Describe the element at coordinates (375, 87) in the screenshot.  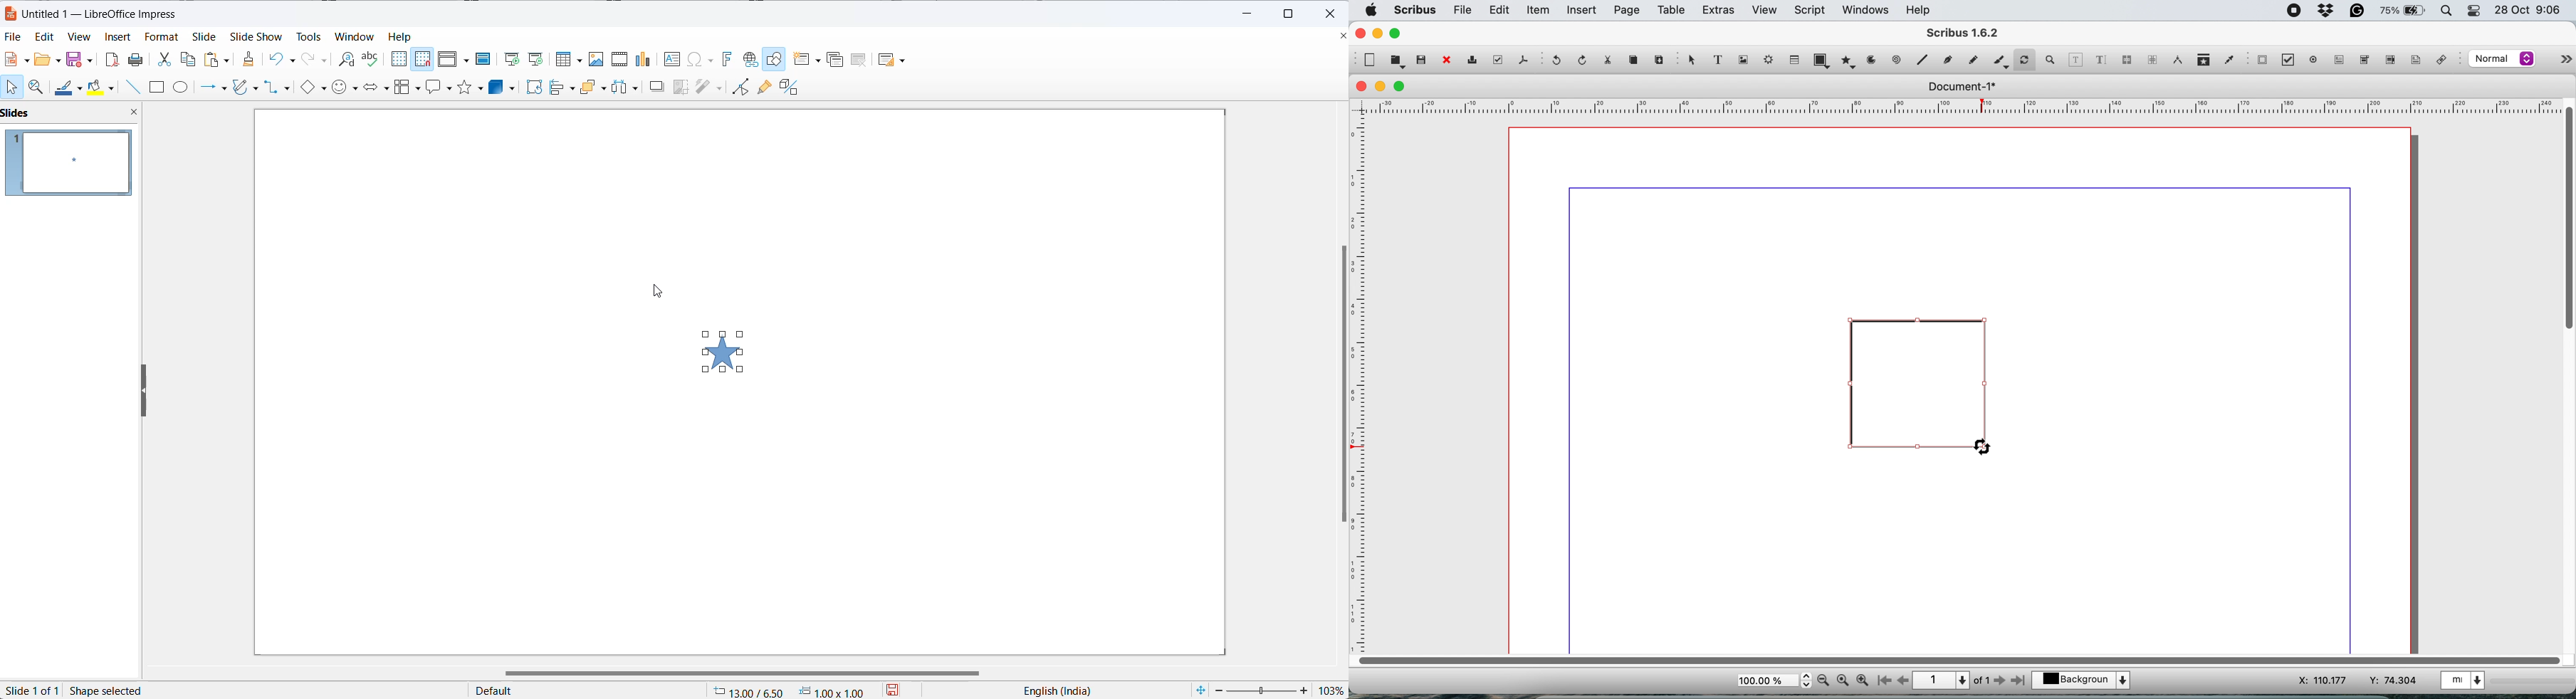
I see `block arrows` at that location.